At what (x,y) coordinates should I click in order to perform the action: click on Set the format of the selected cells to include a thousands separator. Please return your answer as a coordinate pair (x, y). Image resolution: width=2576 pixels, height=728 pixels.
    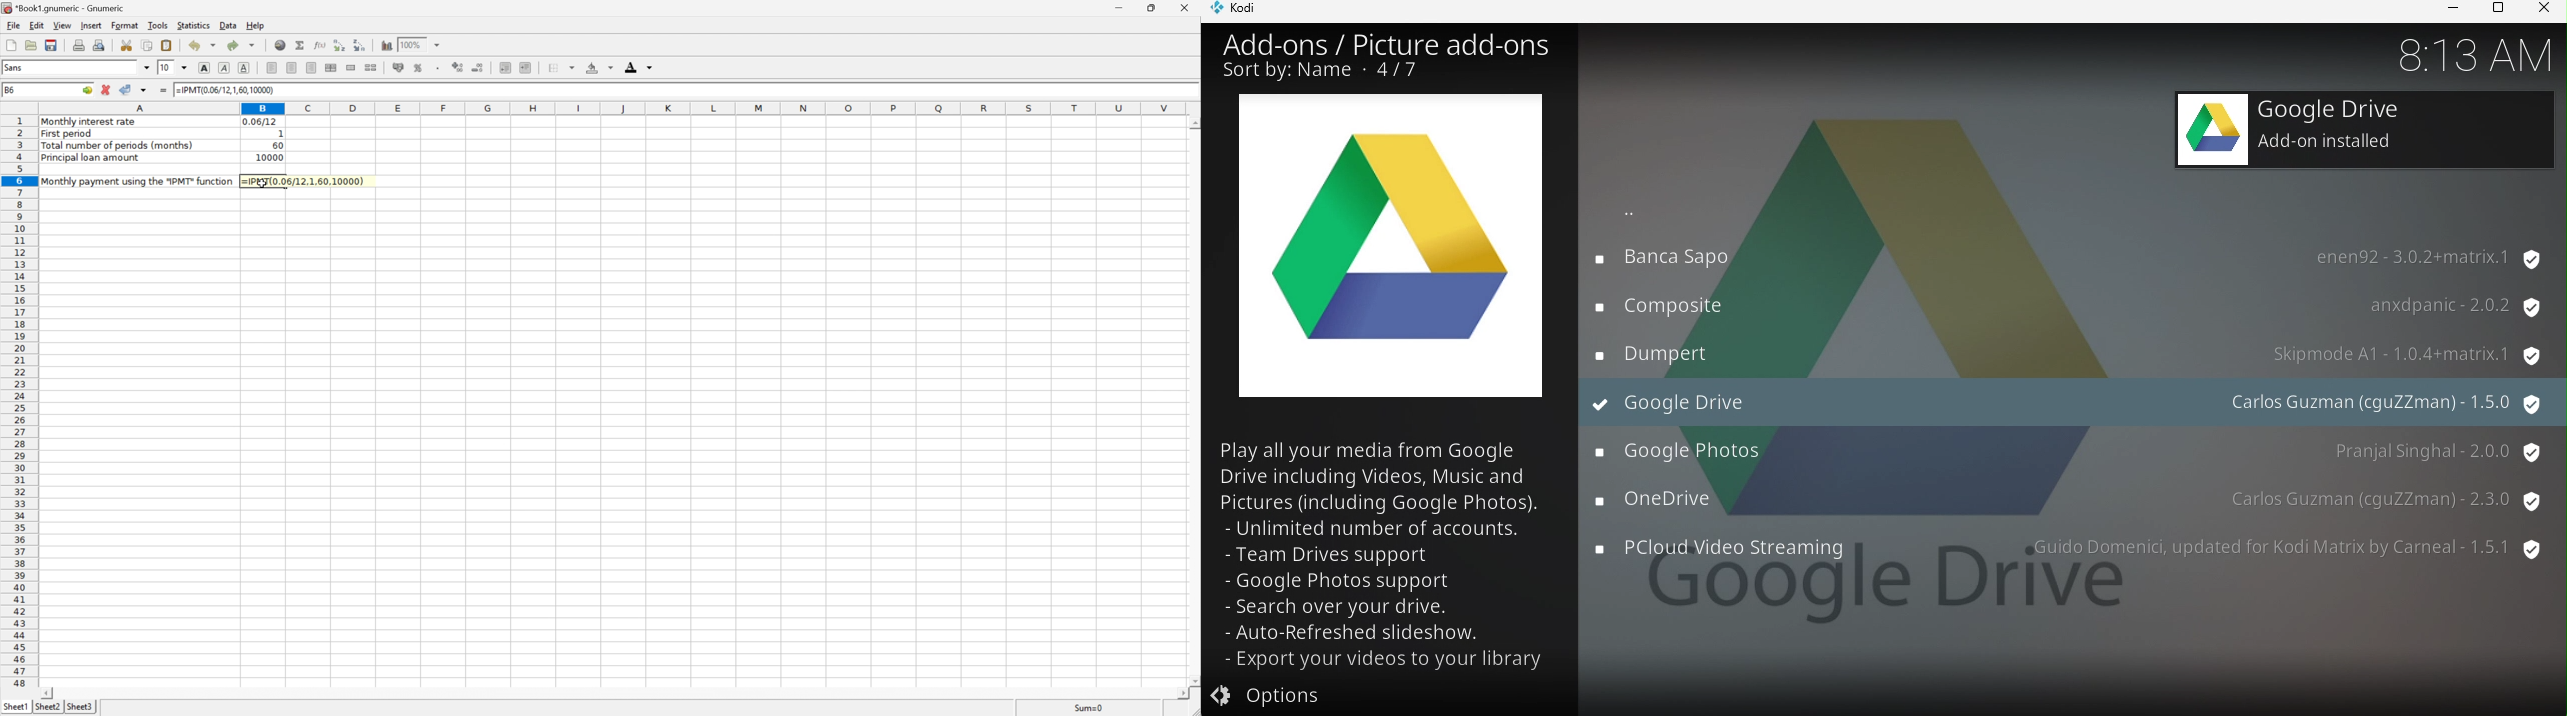
    Looking at the image, I should click on (437, 67).